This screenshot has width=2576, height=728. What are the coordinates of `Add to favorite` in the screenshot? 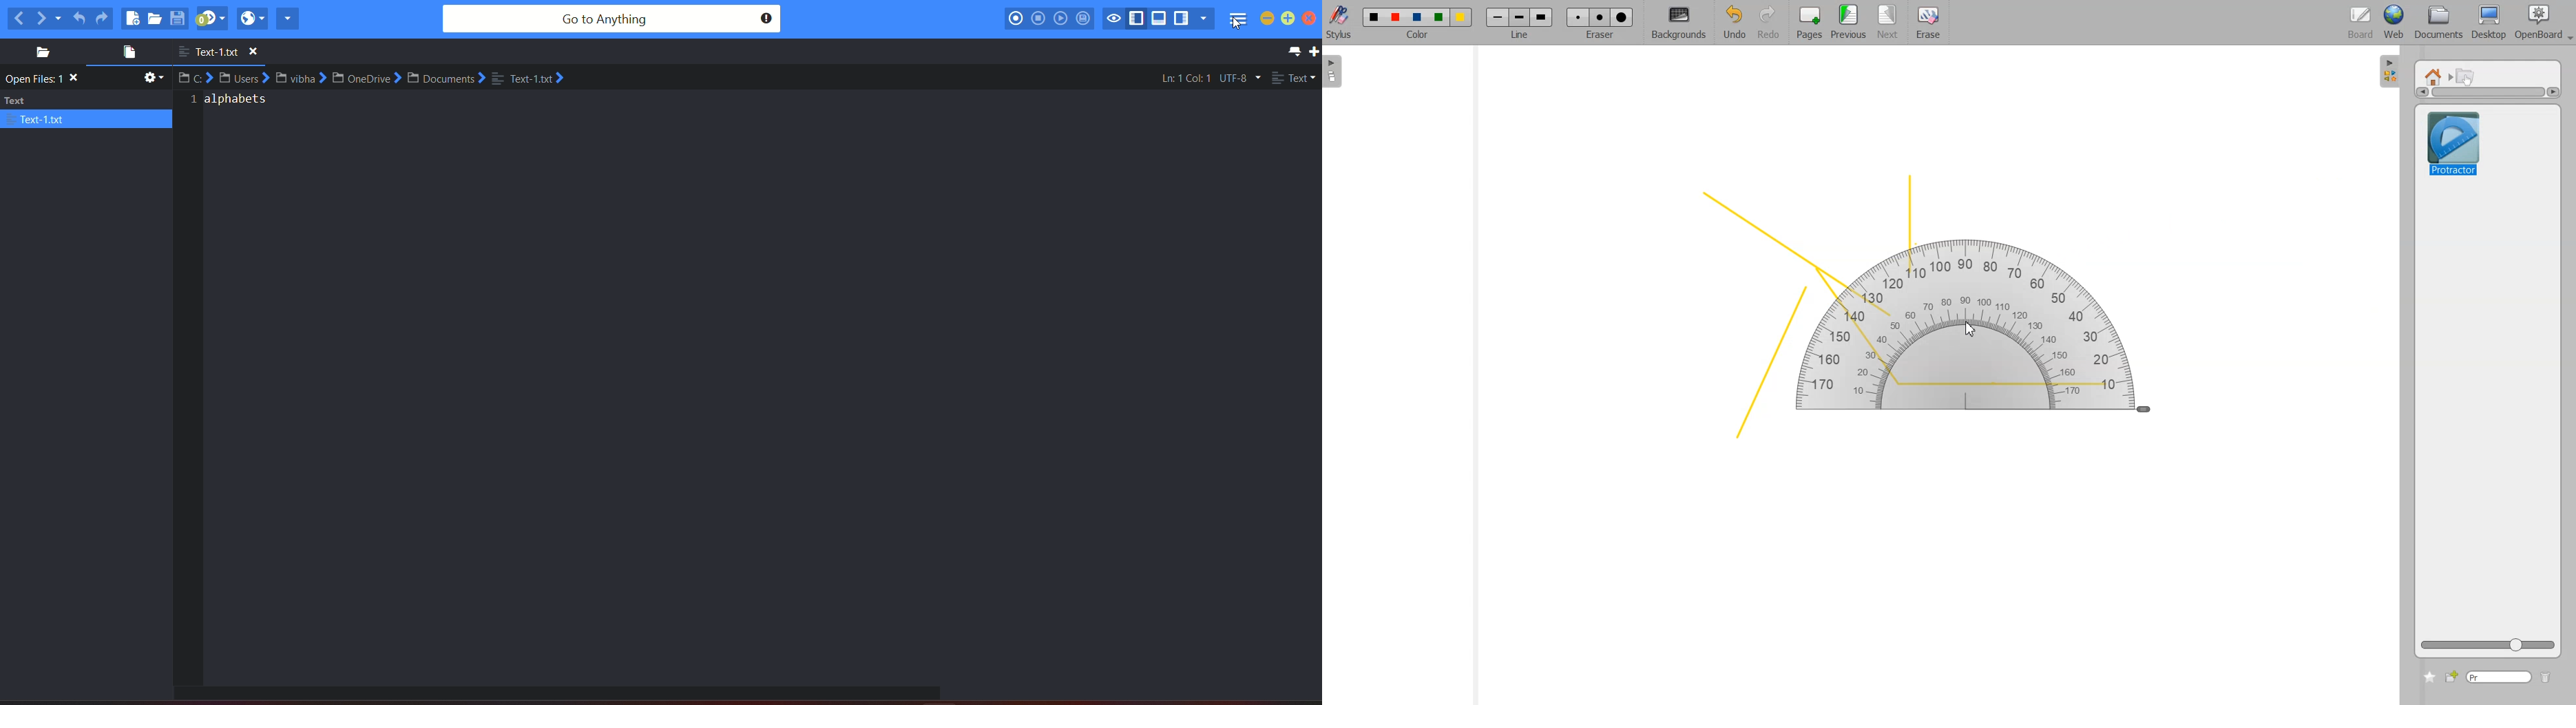 It's located at (2429, 677).